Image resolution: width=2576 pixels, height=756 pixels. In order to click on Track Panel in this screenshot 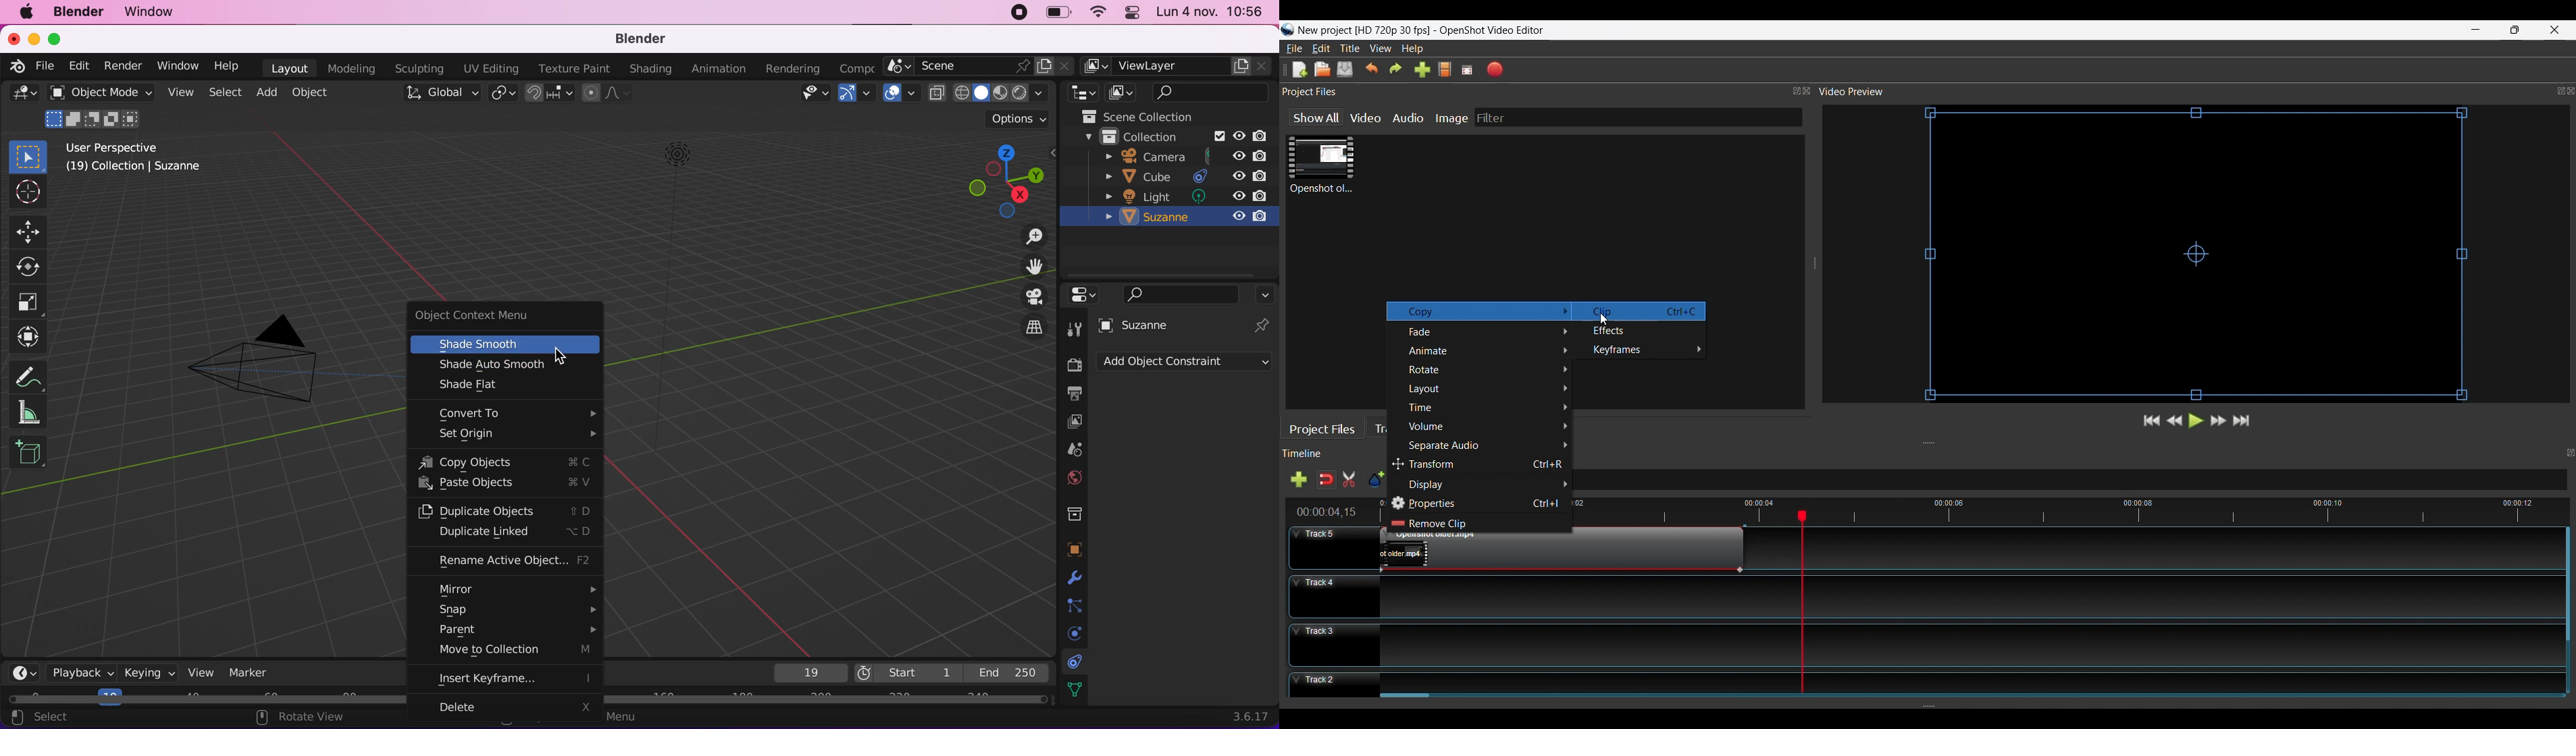, I will do `click(1965, 595)`.